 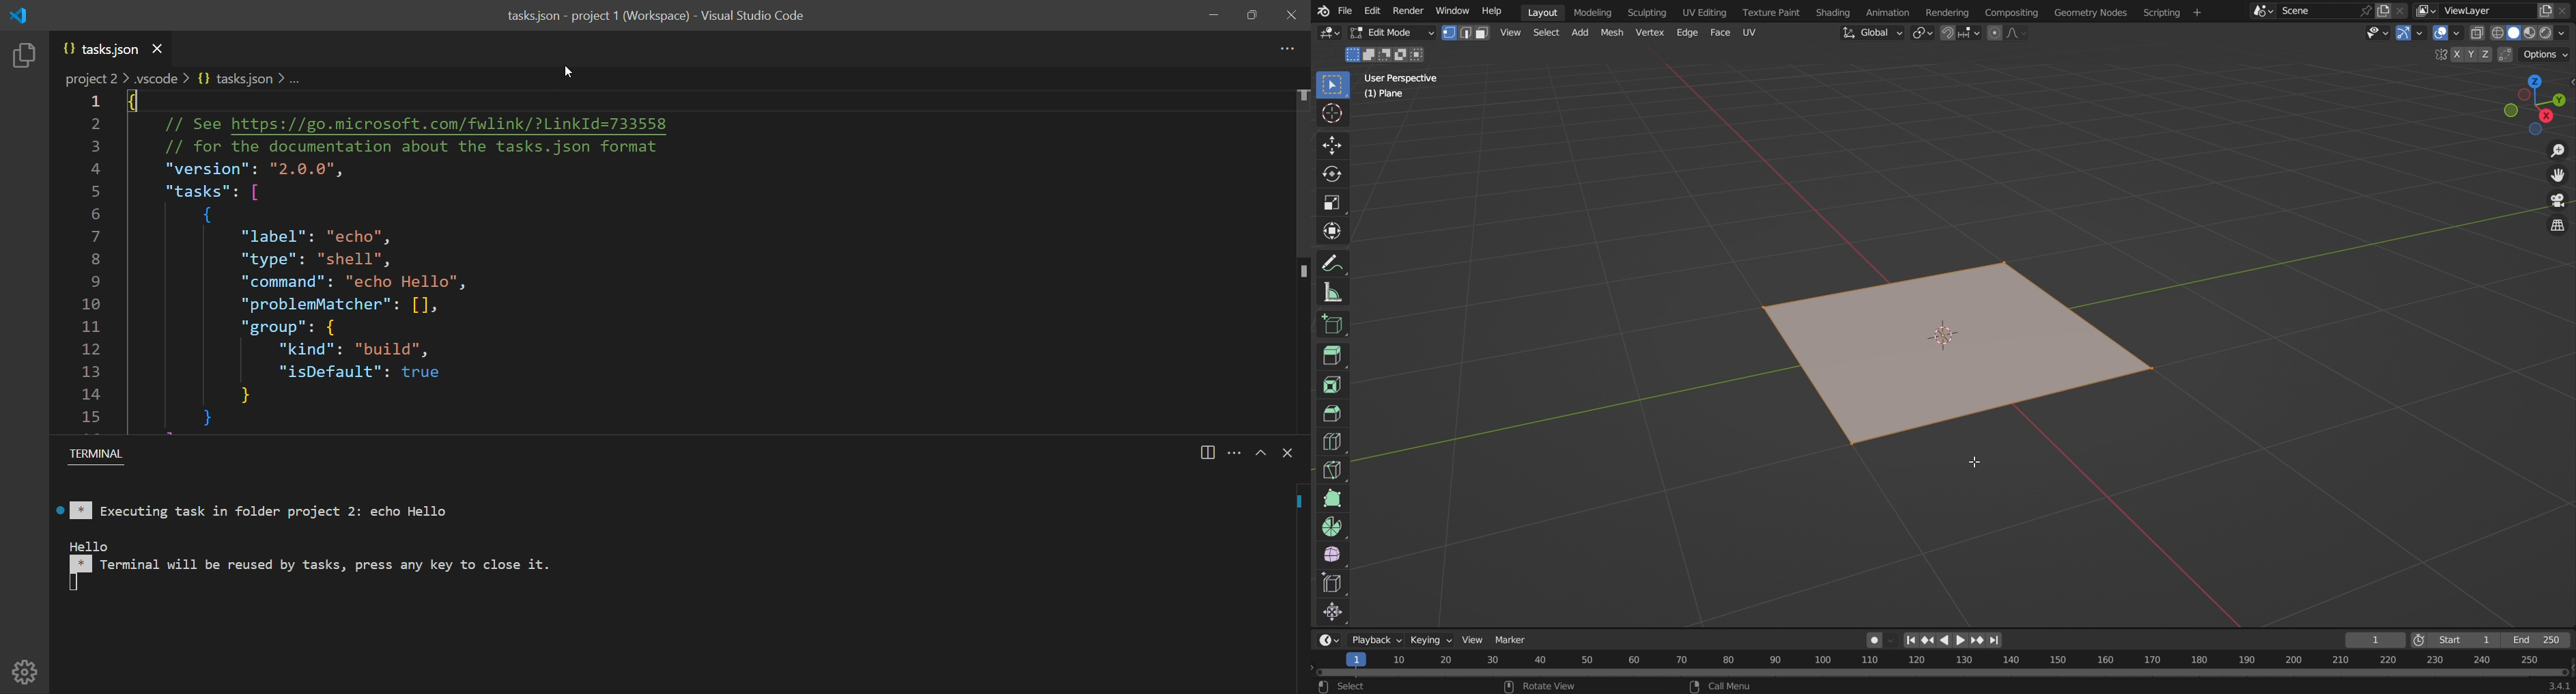 I want to click on Poly Build, so click(x=1331, y=498).